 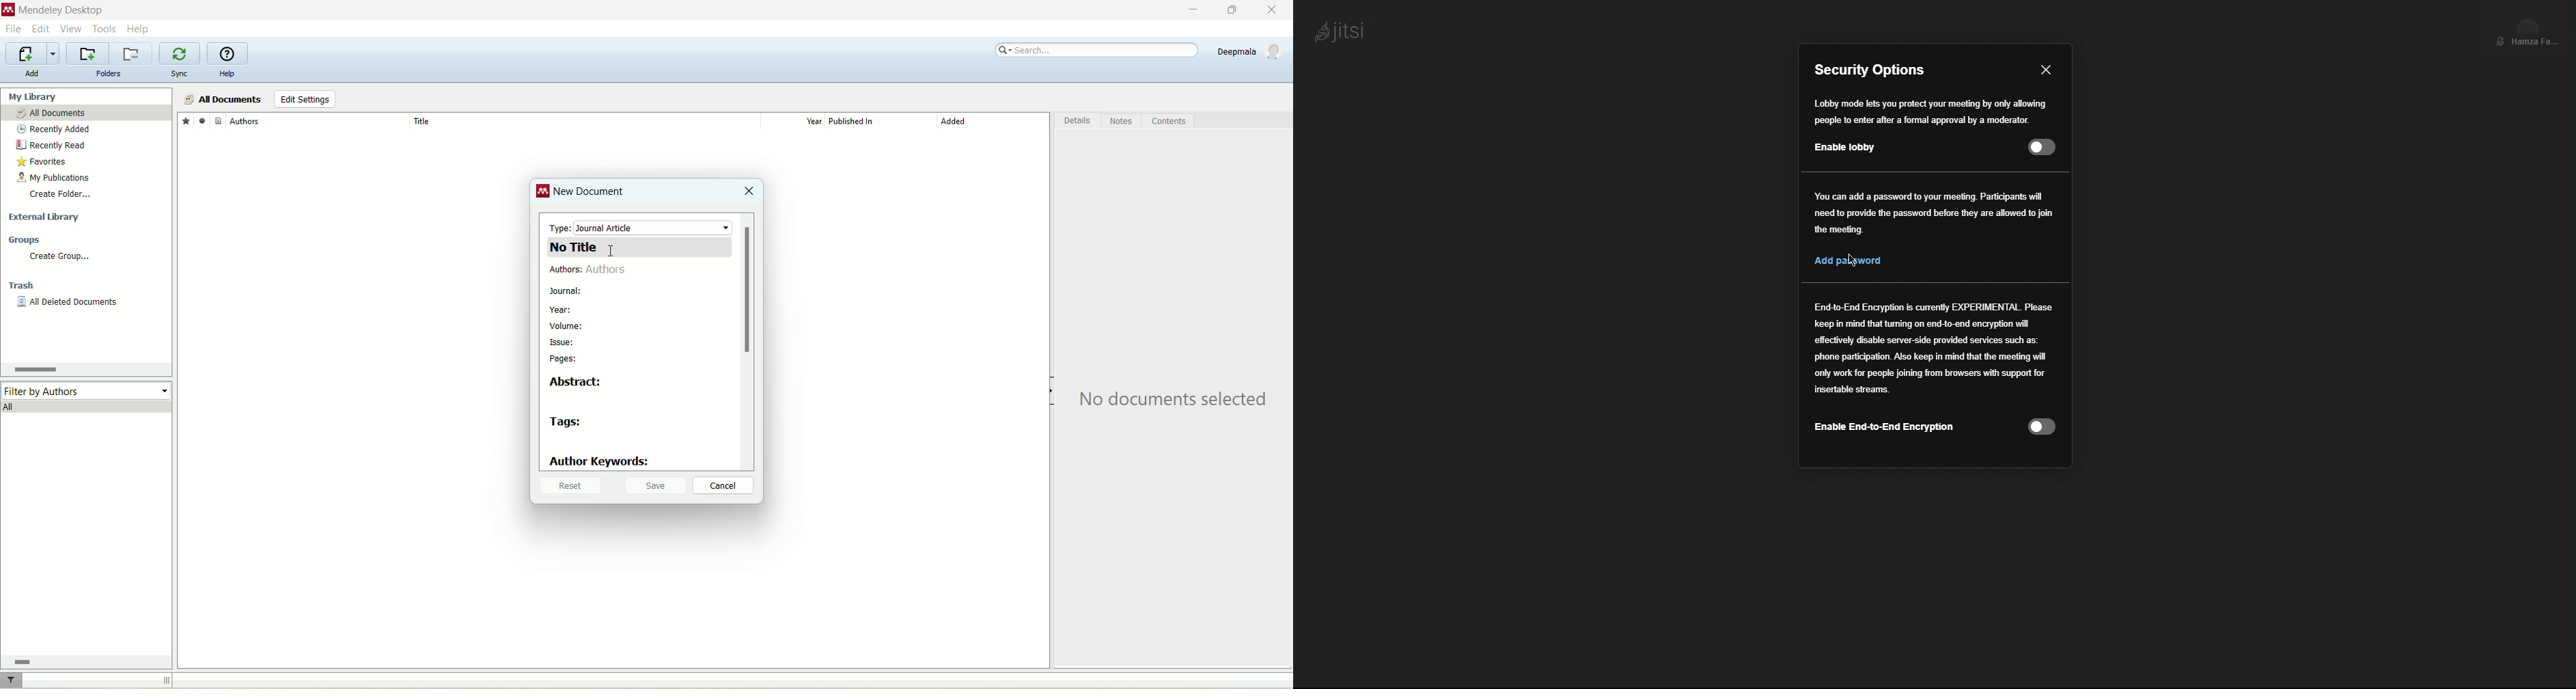 What do you see at coordinates (105, 28) in the screenshot?
I see `tools` at bounding box center [105, 28].